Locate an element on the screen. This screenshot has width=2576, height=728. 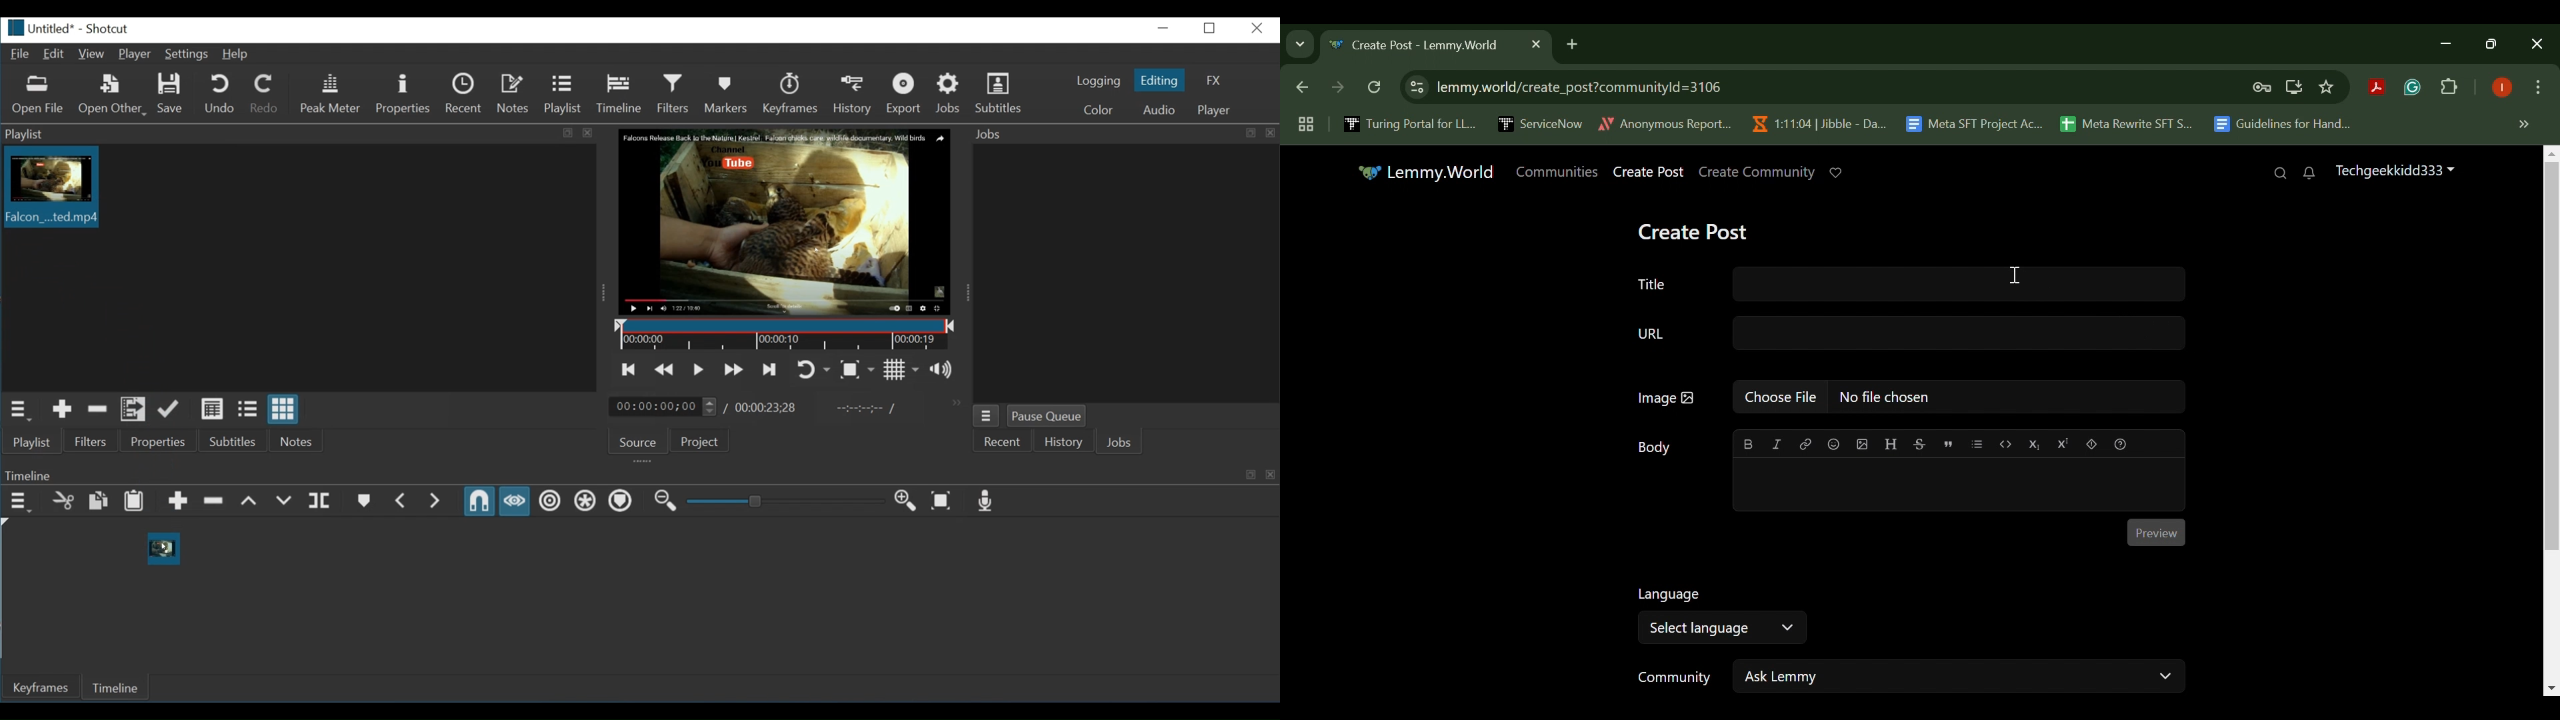
FX is located at coordinates (1213, 80).